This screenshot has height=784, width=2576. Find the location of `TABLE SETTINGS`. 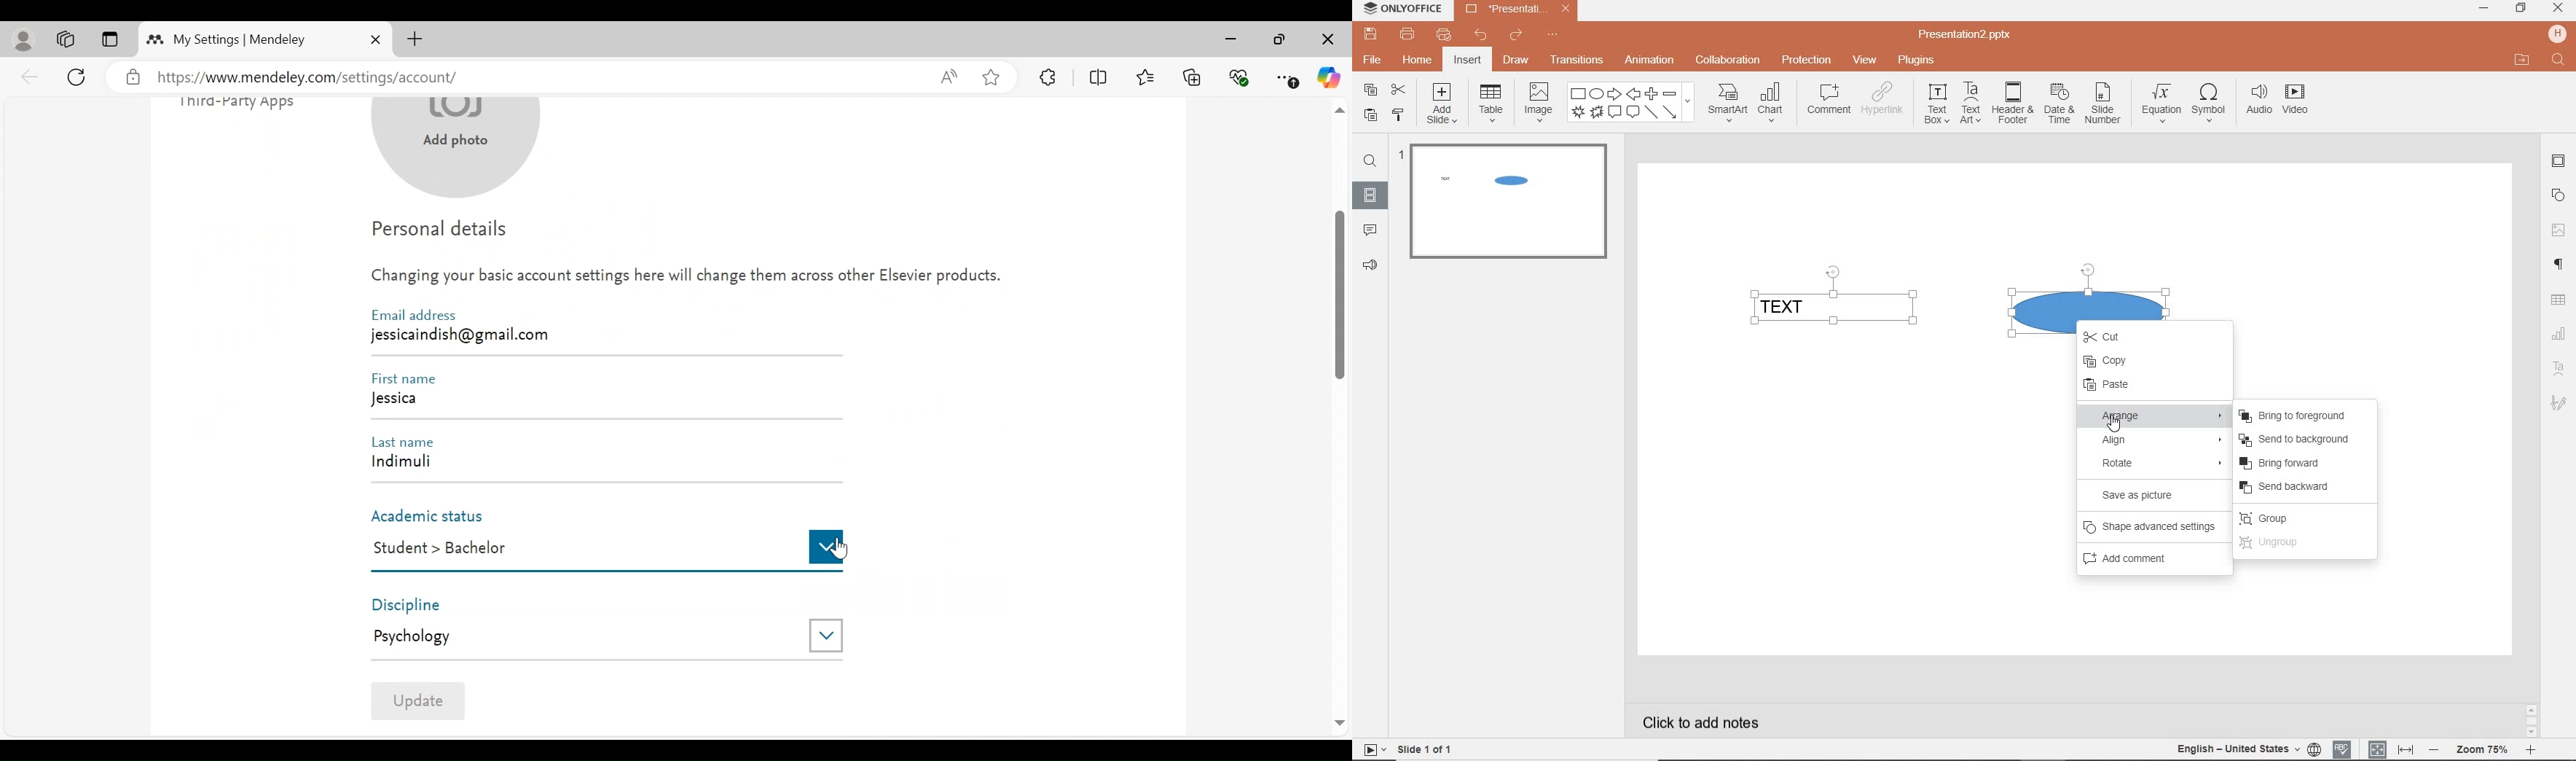

TABLE SETTINGS is located at coordinates (2559, 300).